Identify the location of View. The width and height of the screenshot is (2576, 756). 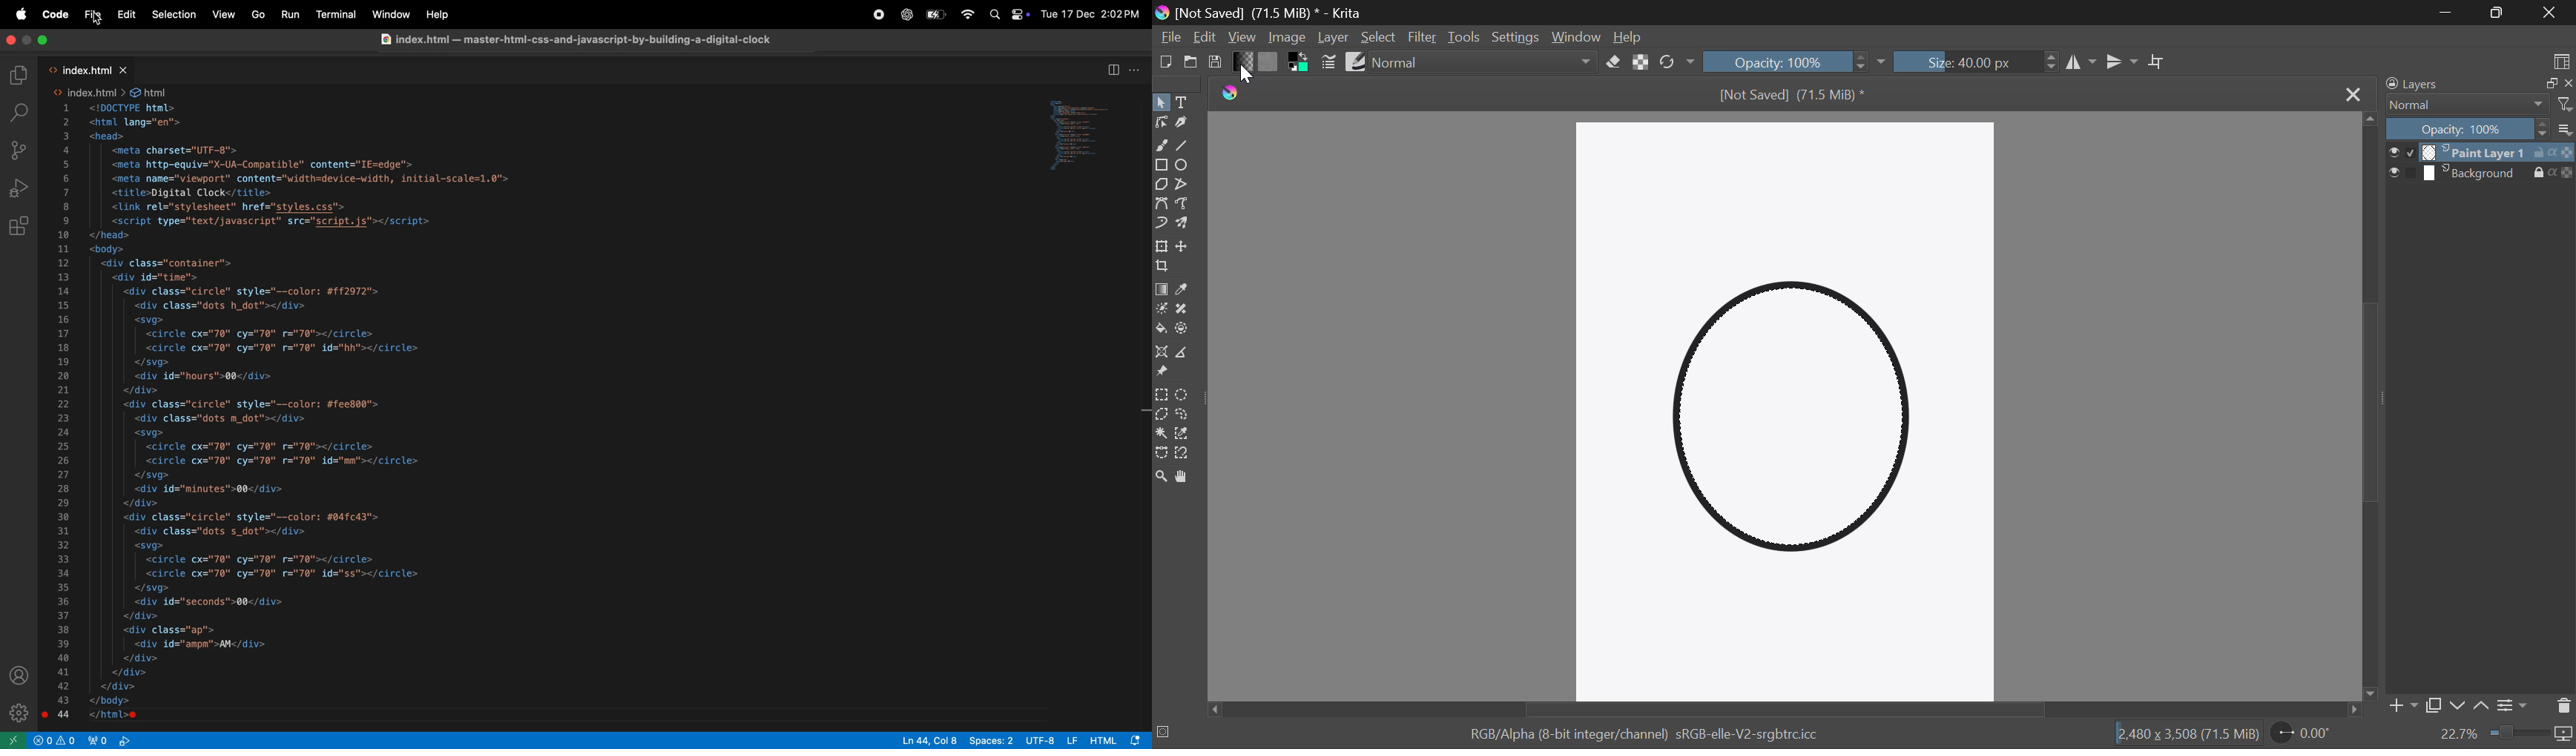
(1242, 38).